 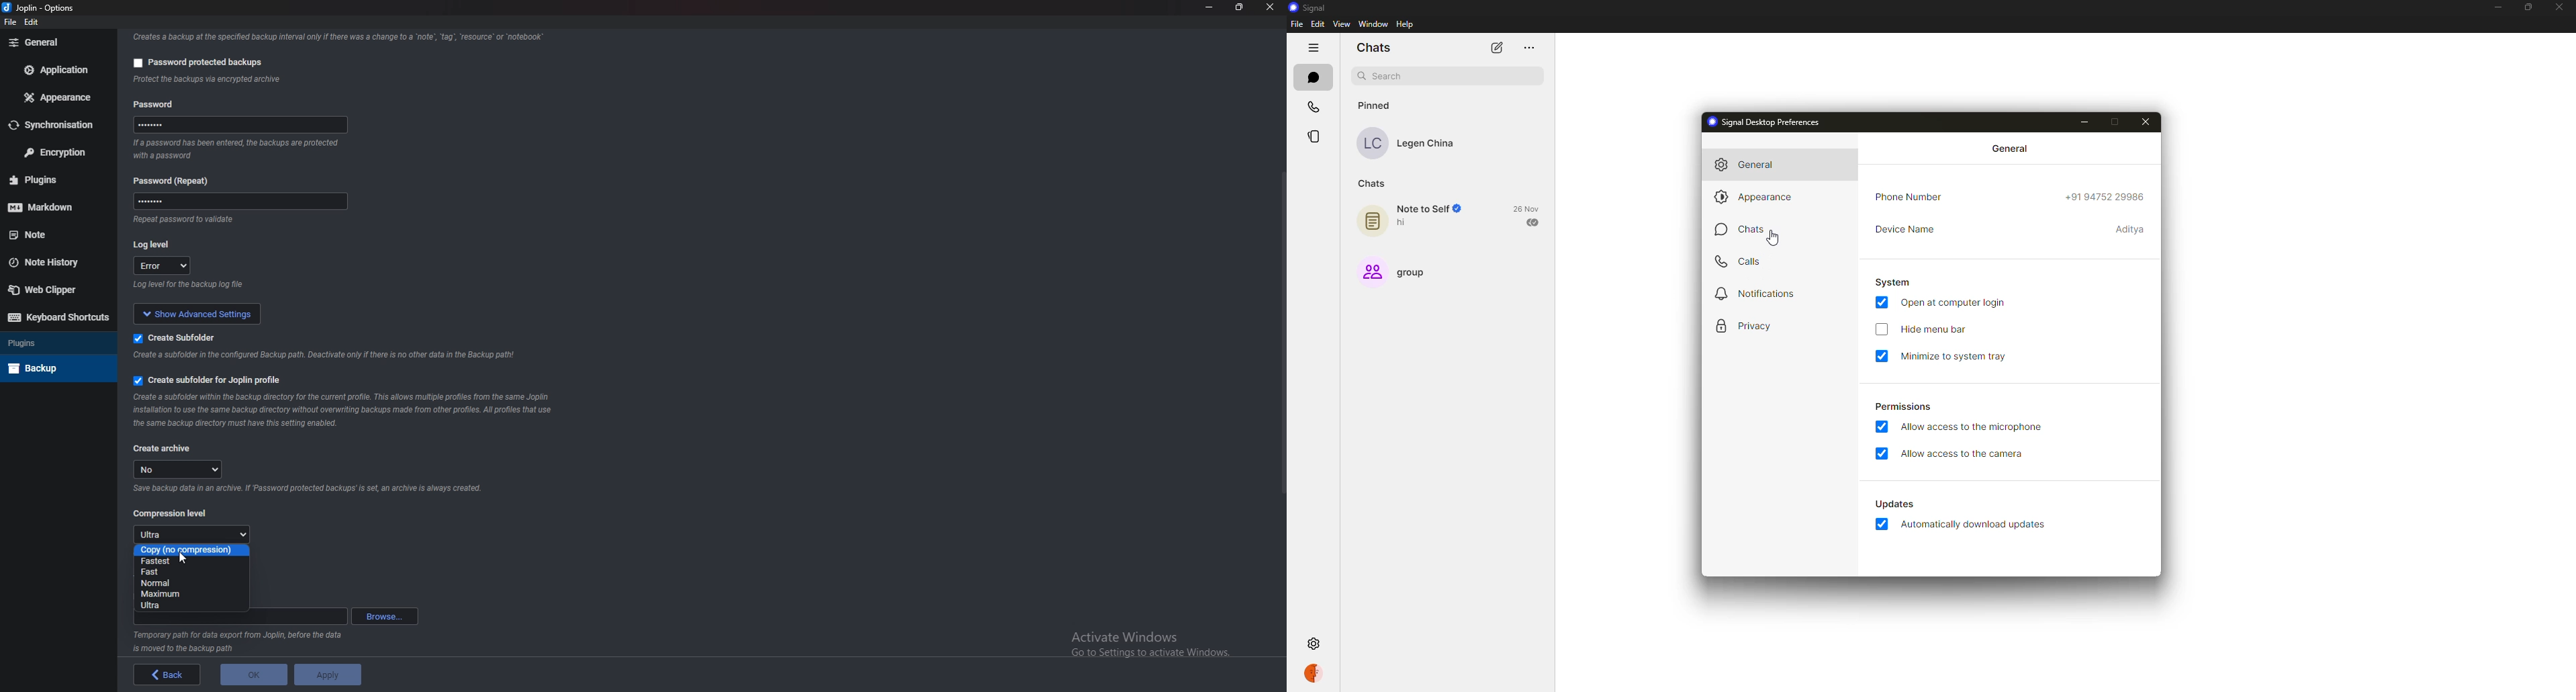 What do you see at coordinates (10, 22) in the screenshot?
I see `file` at bounding box center [10, 22].